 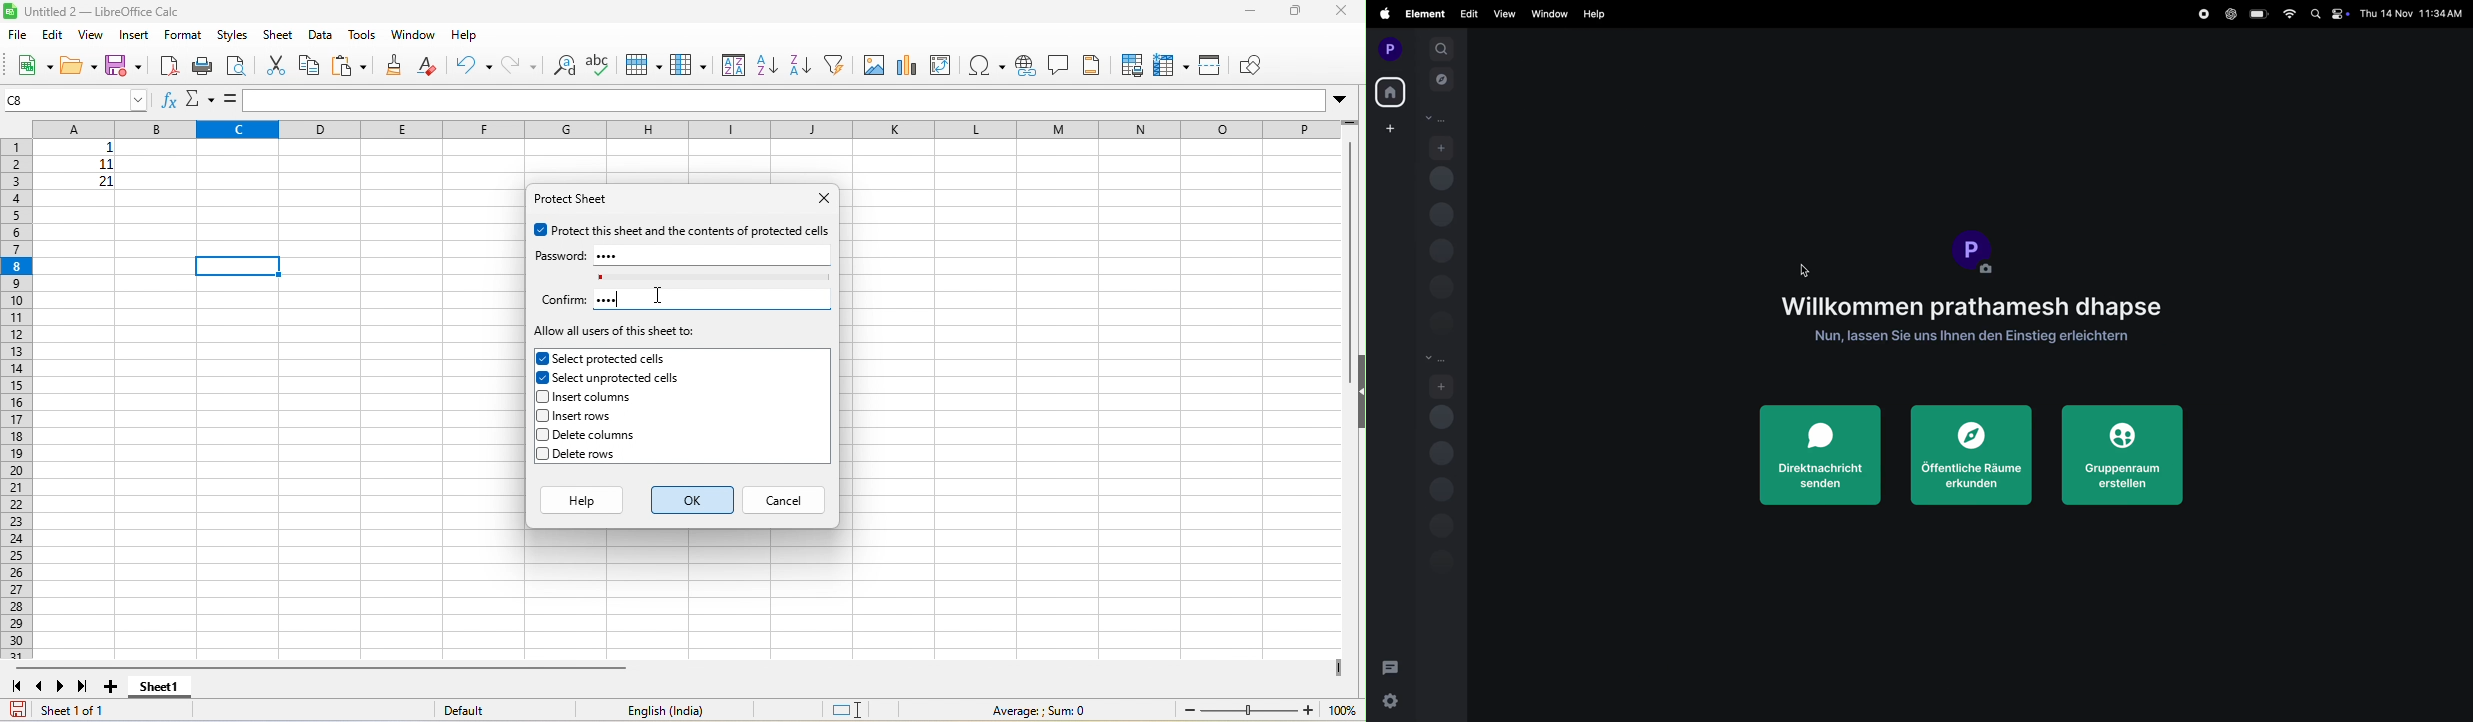 I want to click on zoom, so click(x=1270, y=711).